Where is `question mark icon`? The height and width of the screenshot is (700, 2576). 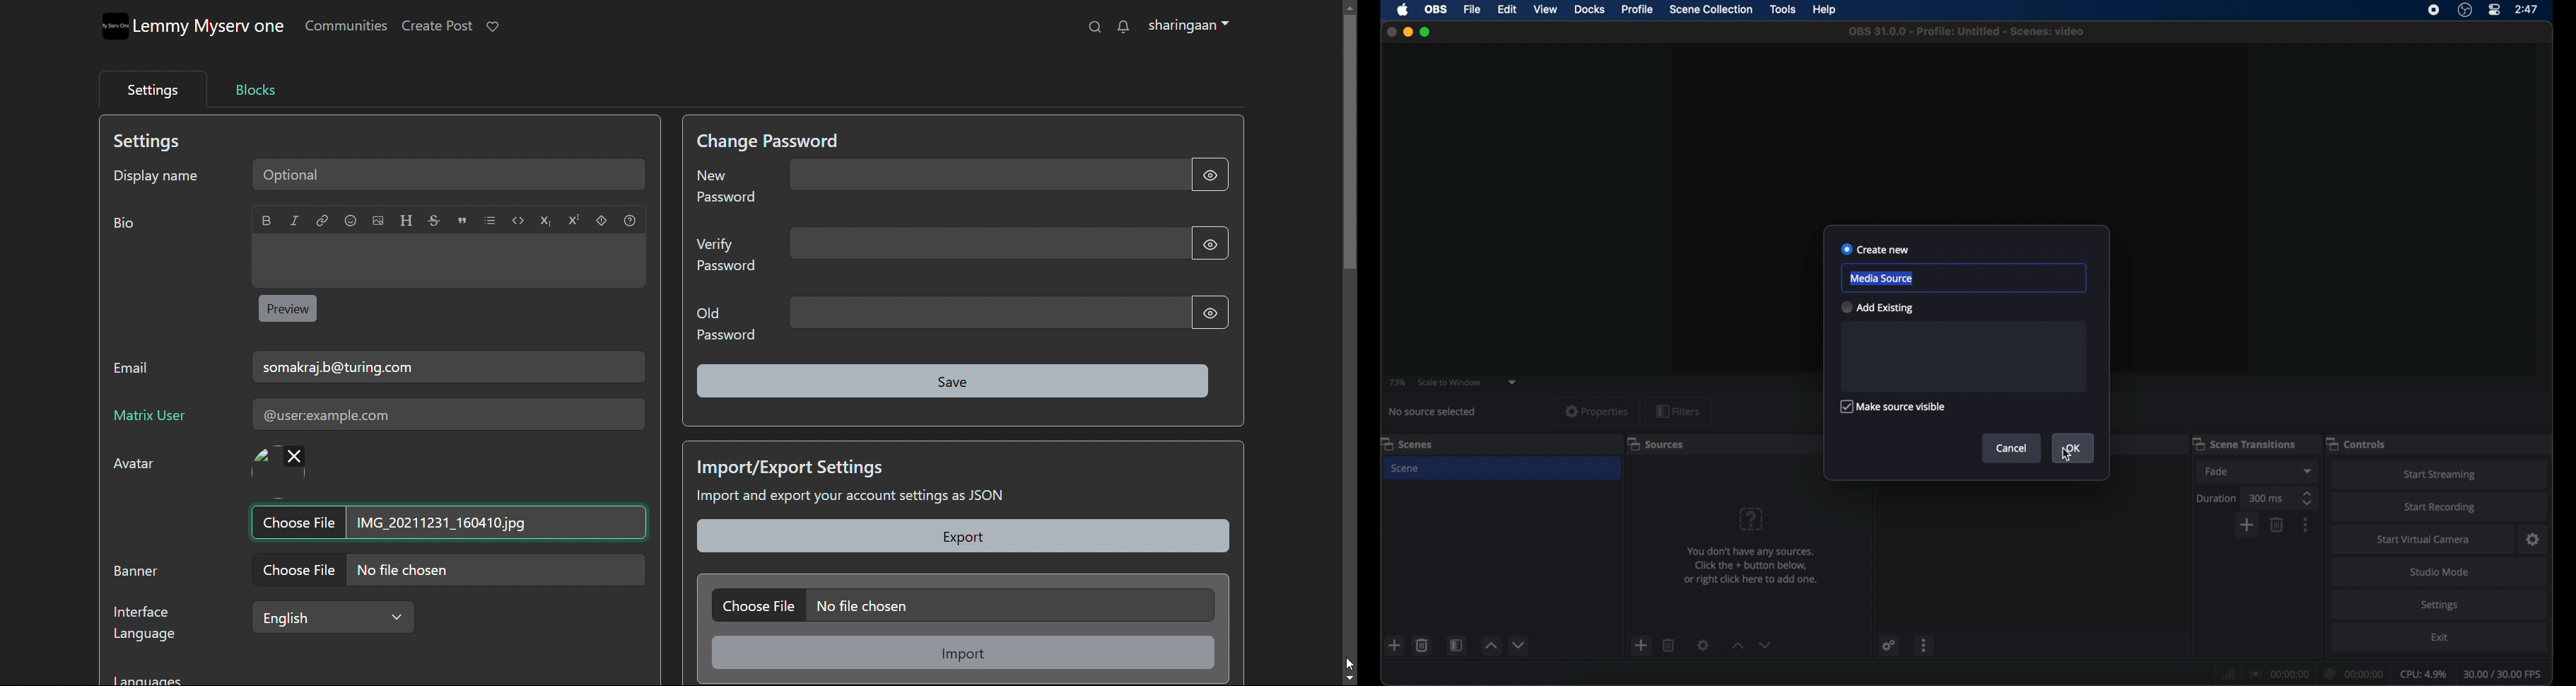 question mark icon is located at coordinates (1750, 518).